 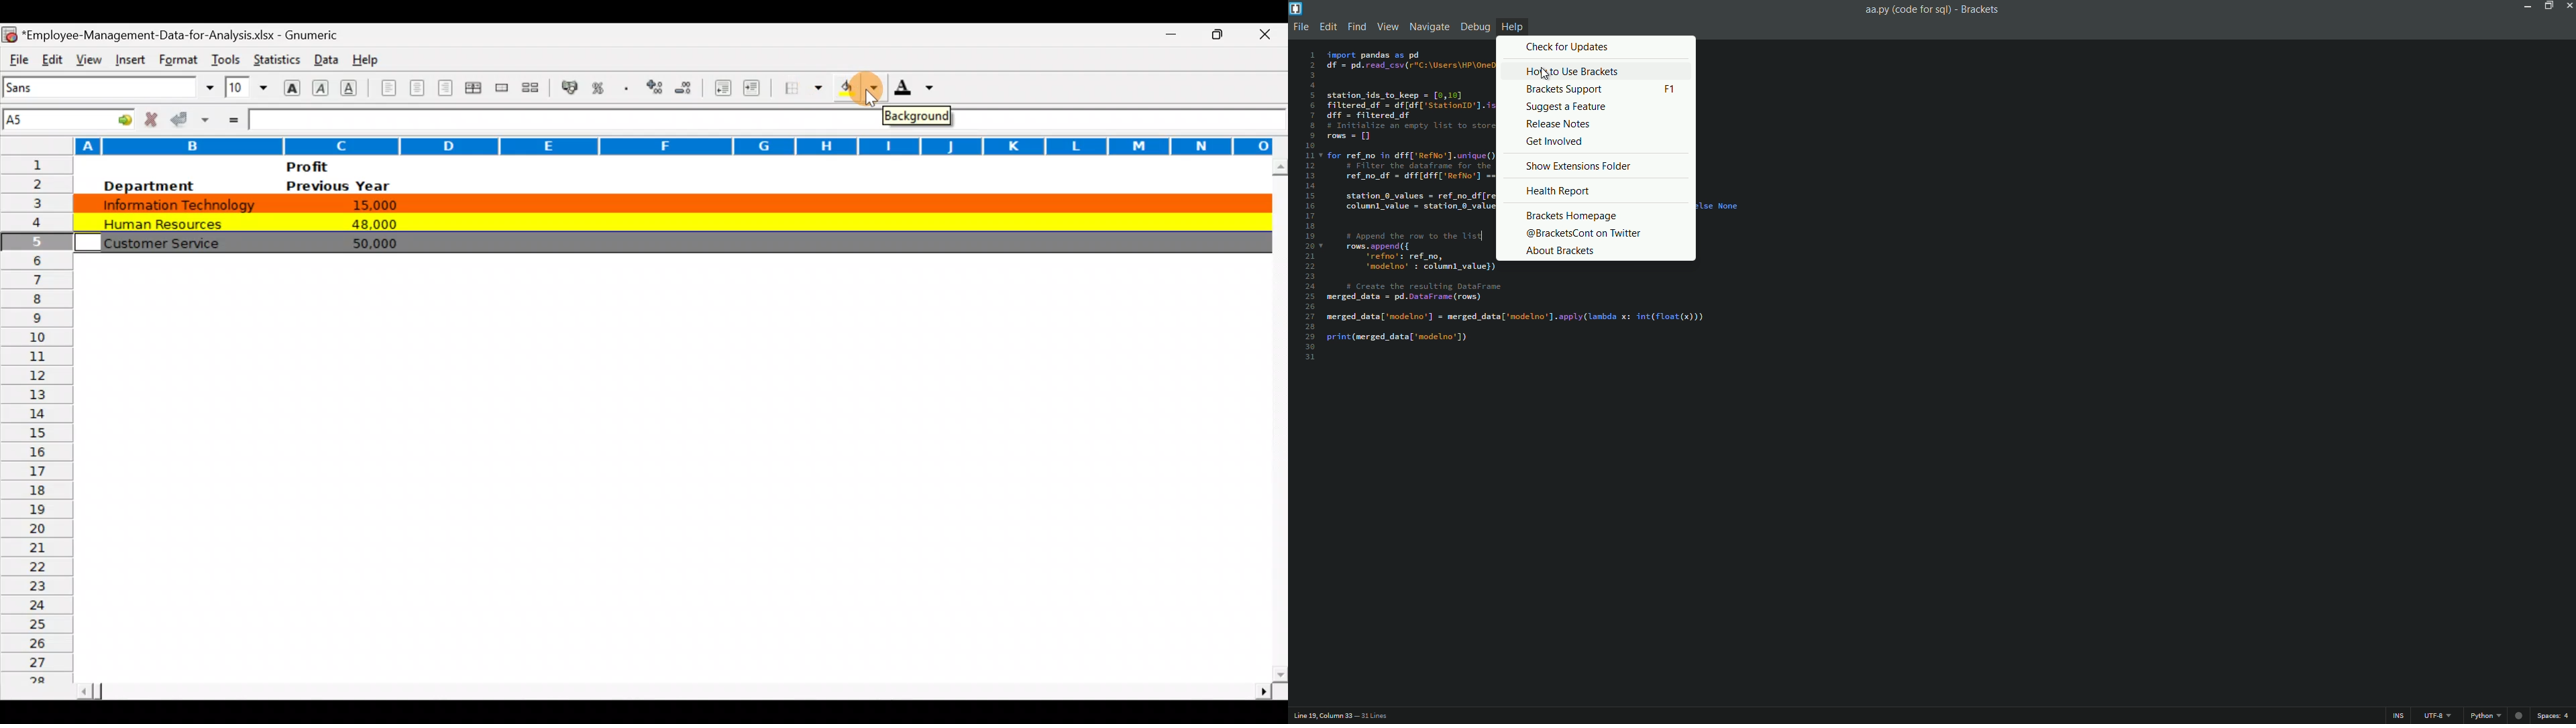 What do you see at coordinates (689, 87) in the screenshot?
I see `Decrease decimals` at bounding box center [689, 87].